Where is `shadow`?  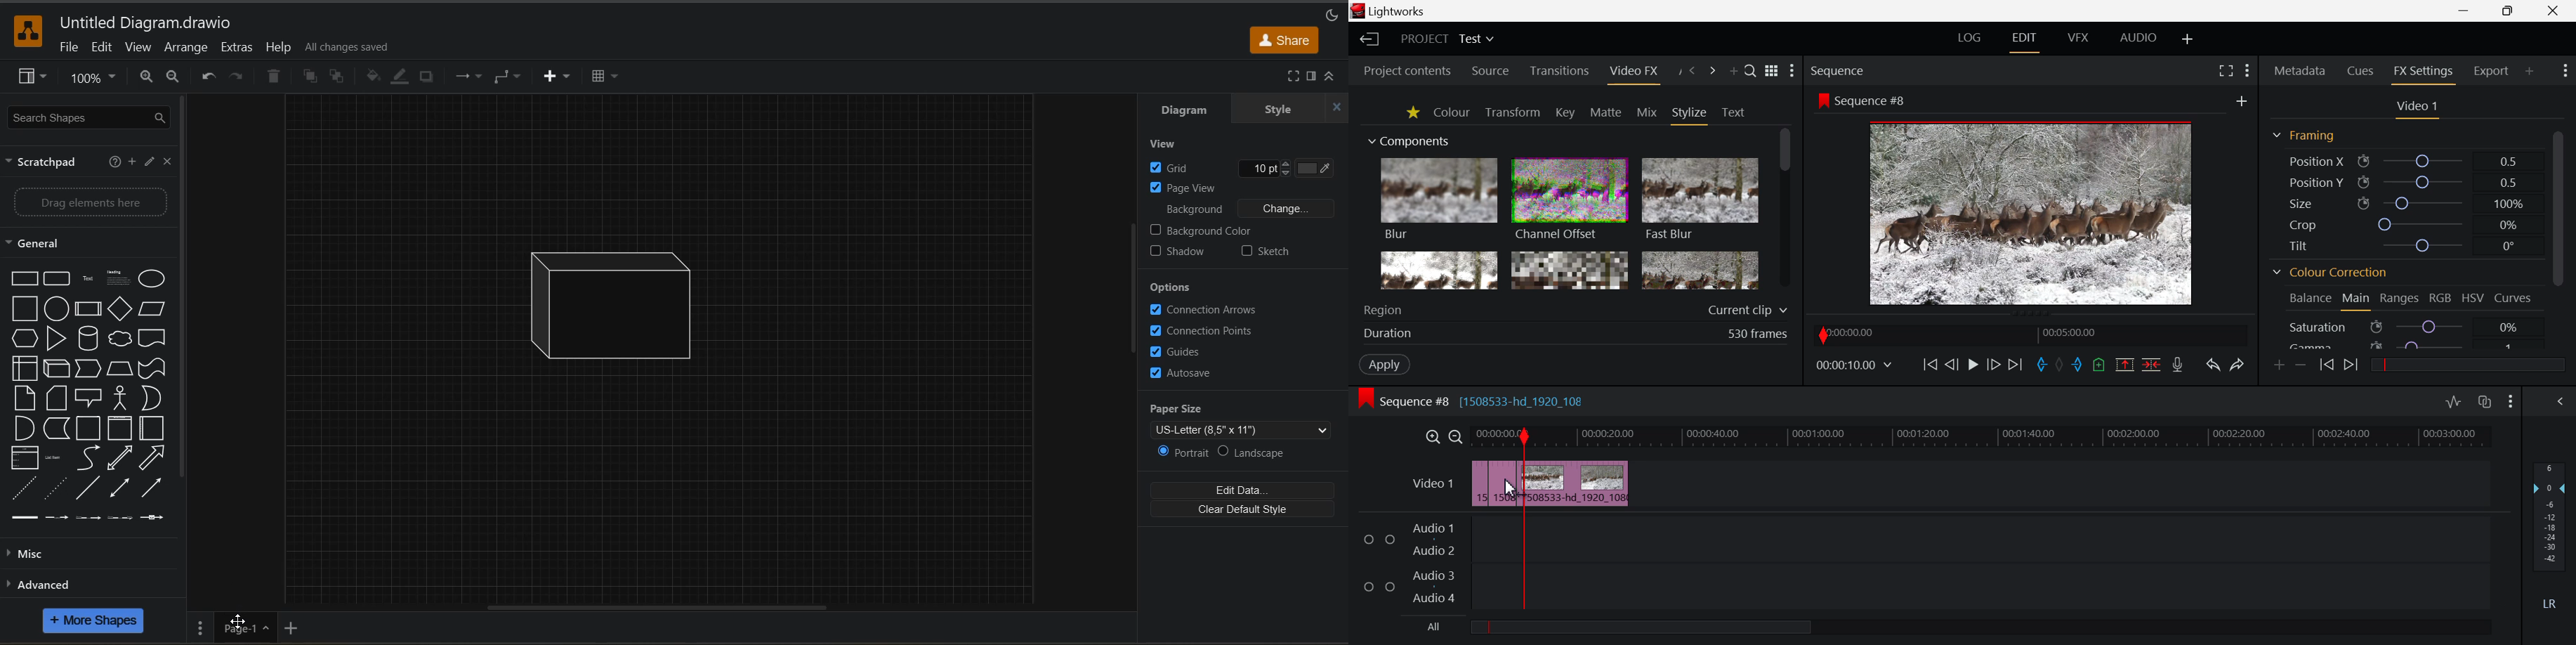
shadow is located at coordinates (426, 79).